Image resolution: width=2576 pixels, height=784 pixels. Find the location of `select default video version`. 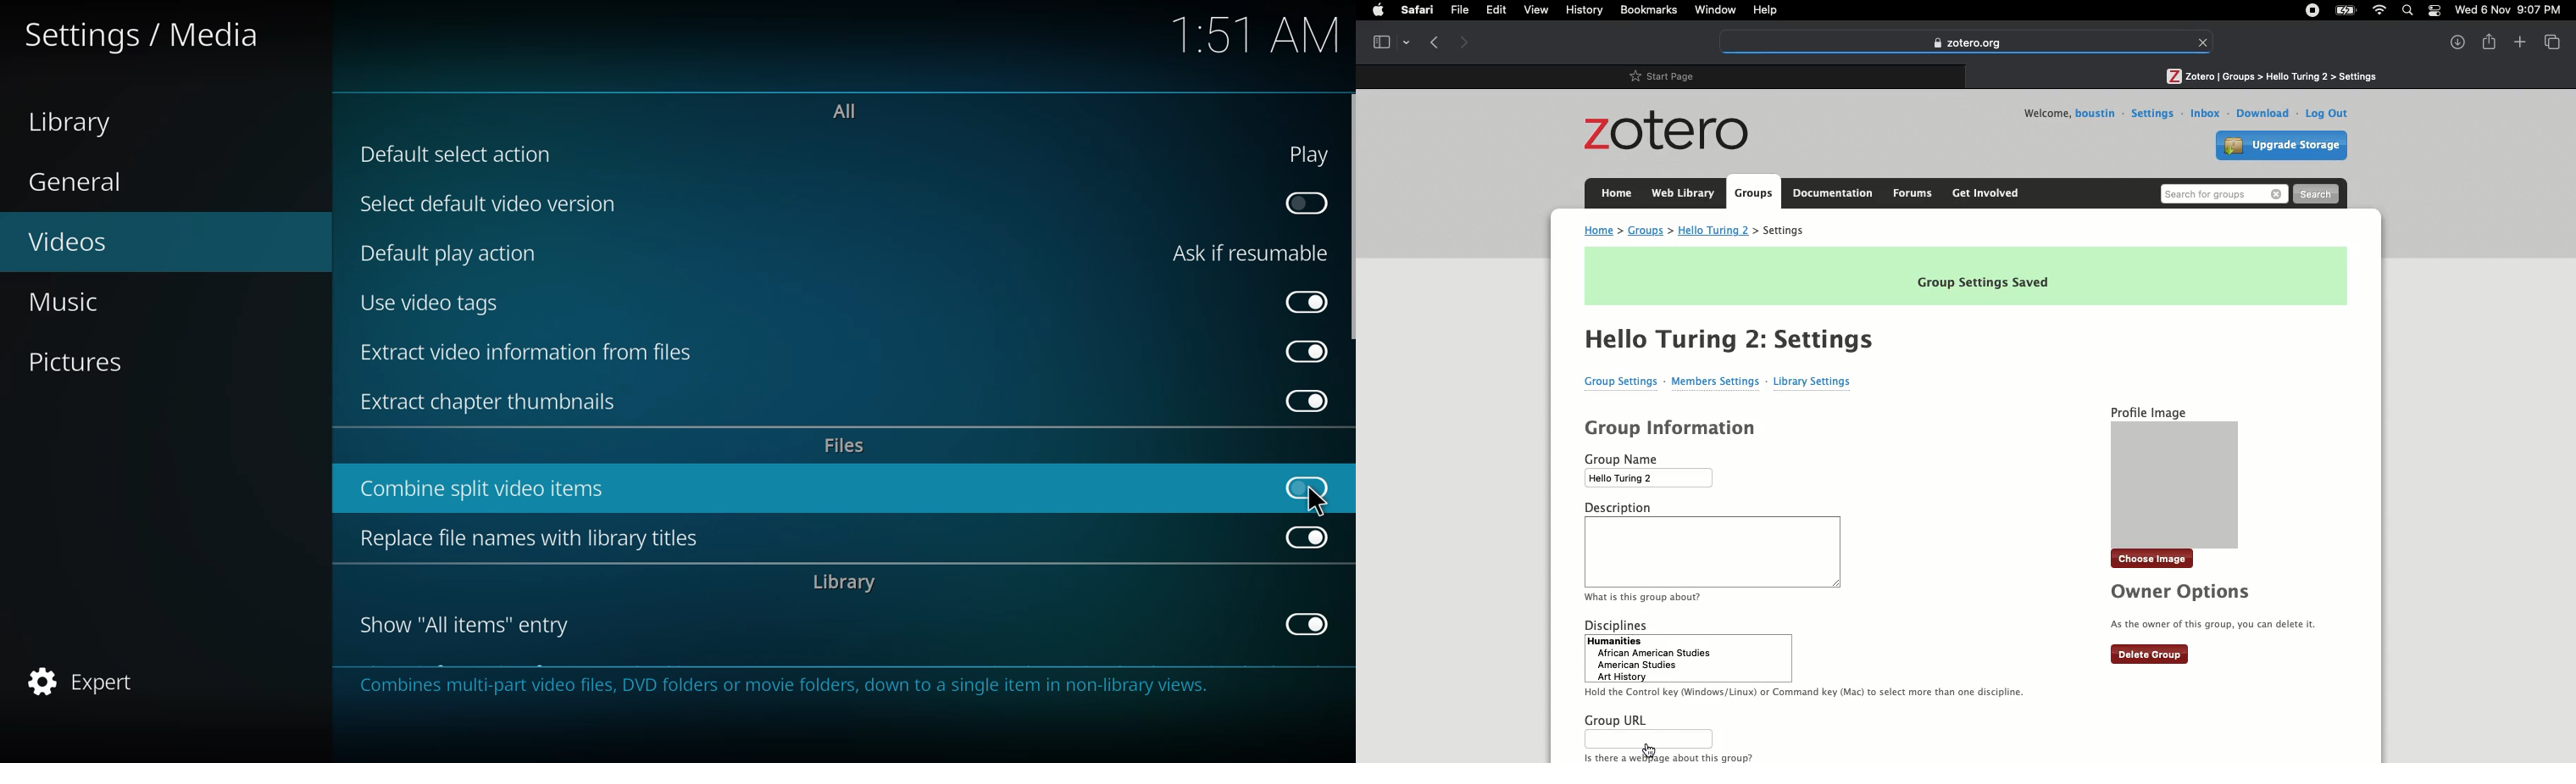

select default video version is located at coordinates (489, 204).